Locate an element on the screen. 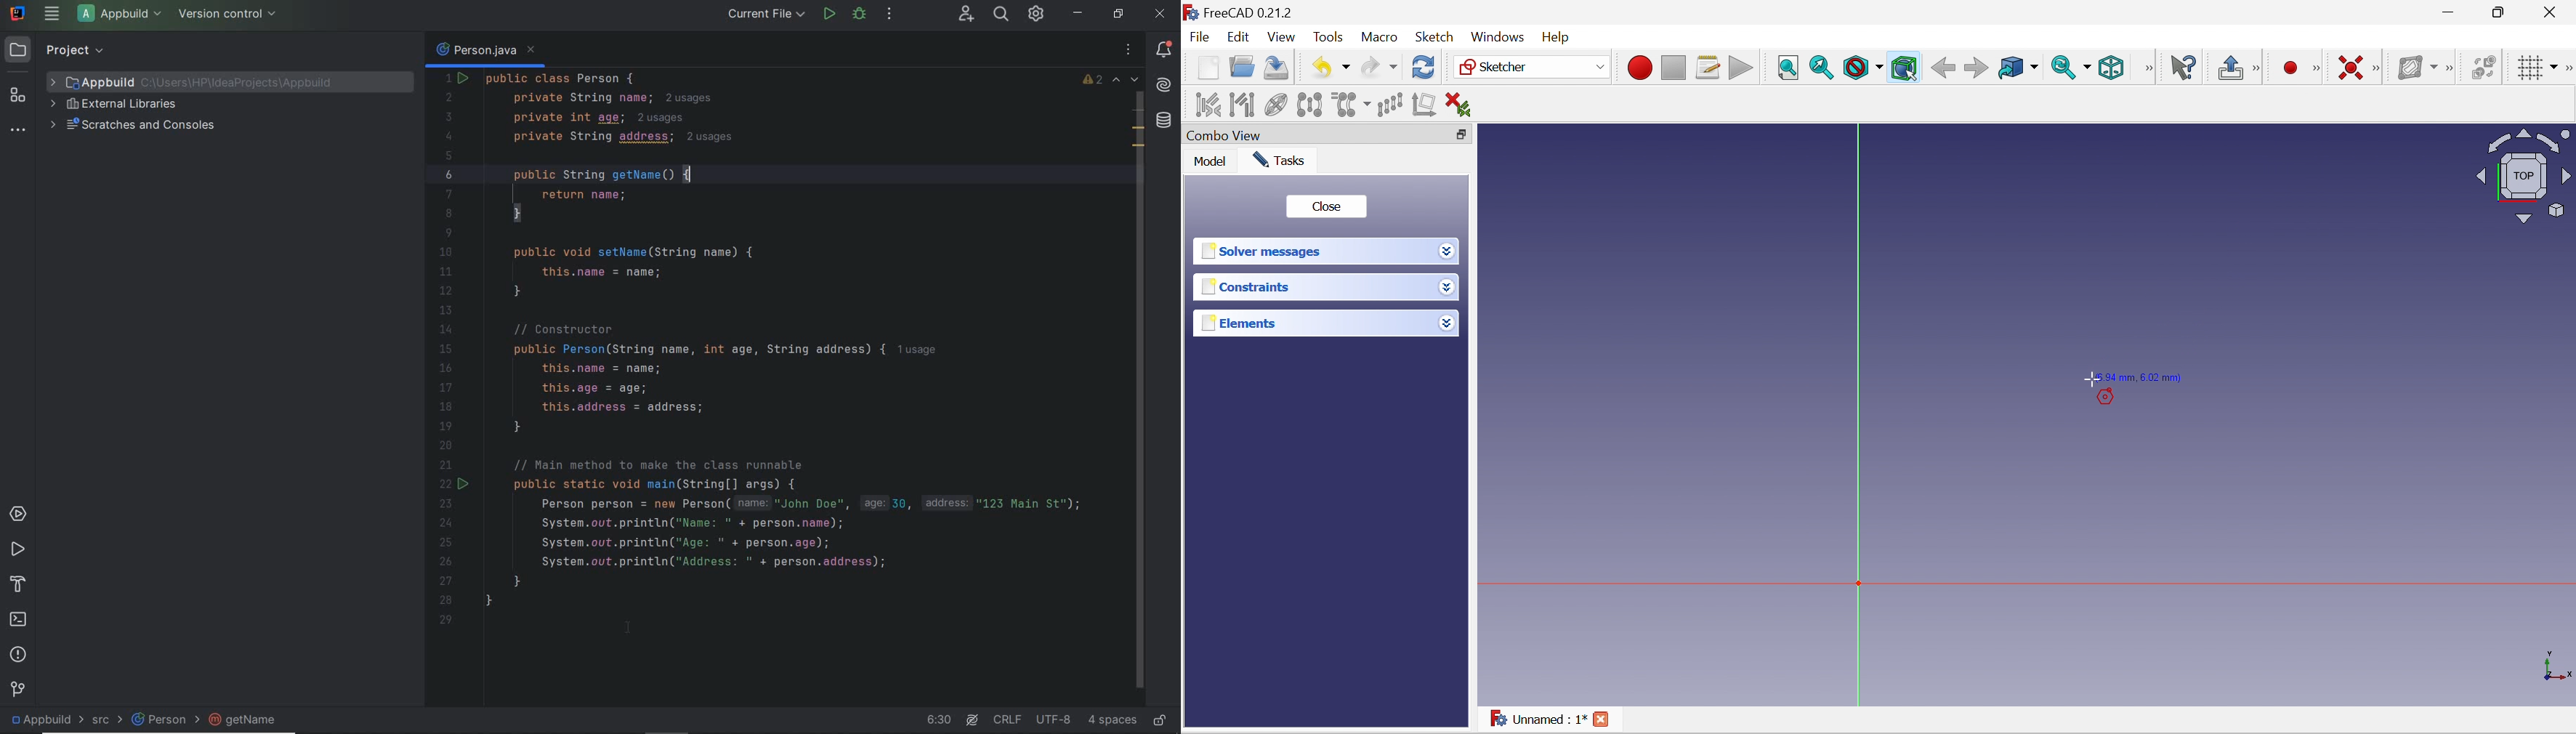 Image resolution: width=2576 pixels, height=756 pixels. Cursor is located at coordinates (2087, 381).